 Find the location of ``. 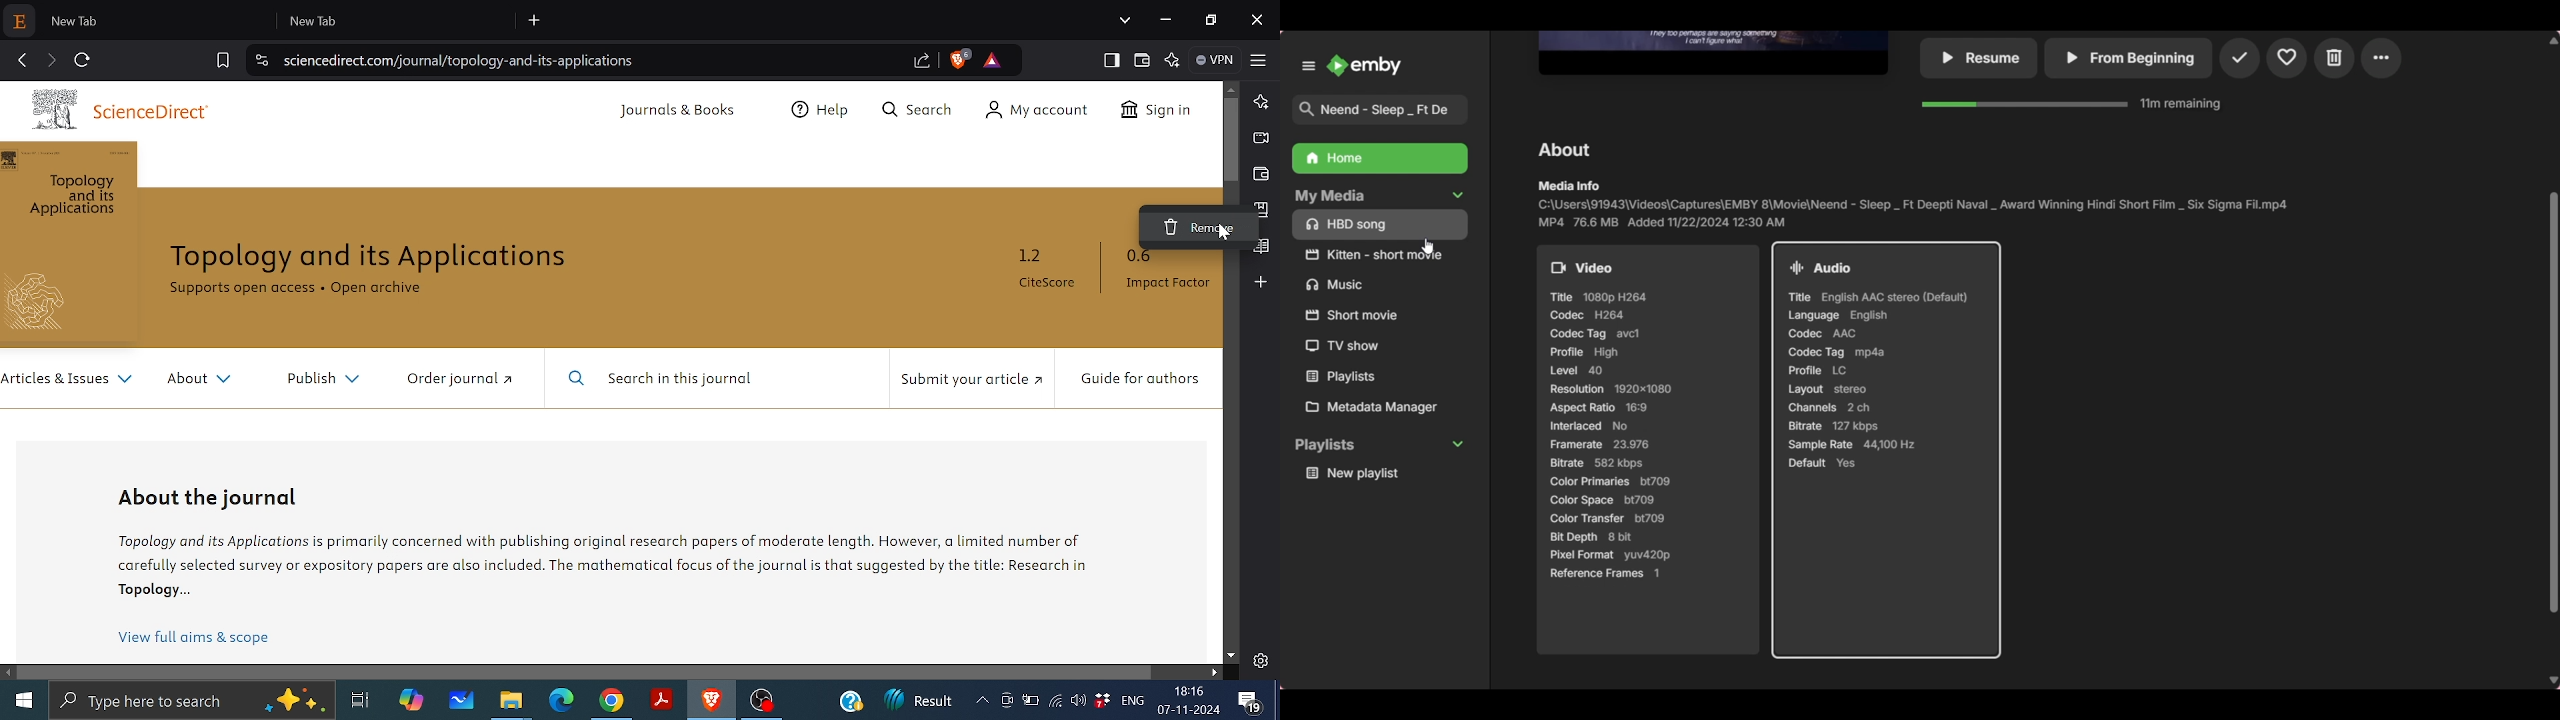

 is located at coordinates (1563, 148).